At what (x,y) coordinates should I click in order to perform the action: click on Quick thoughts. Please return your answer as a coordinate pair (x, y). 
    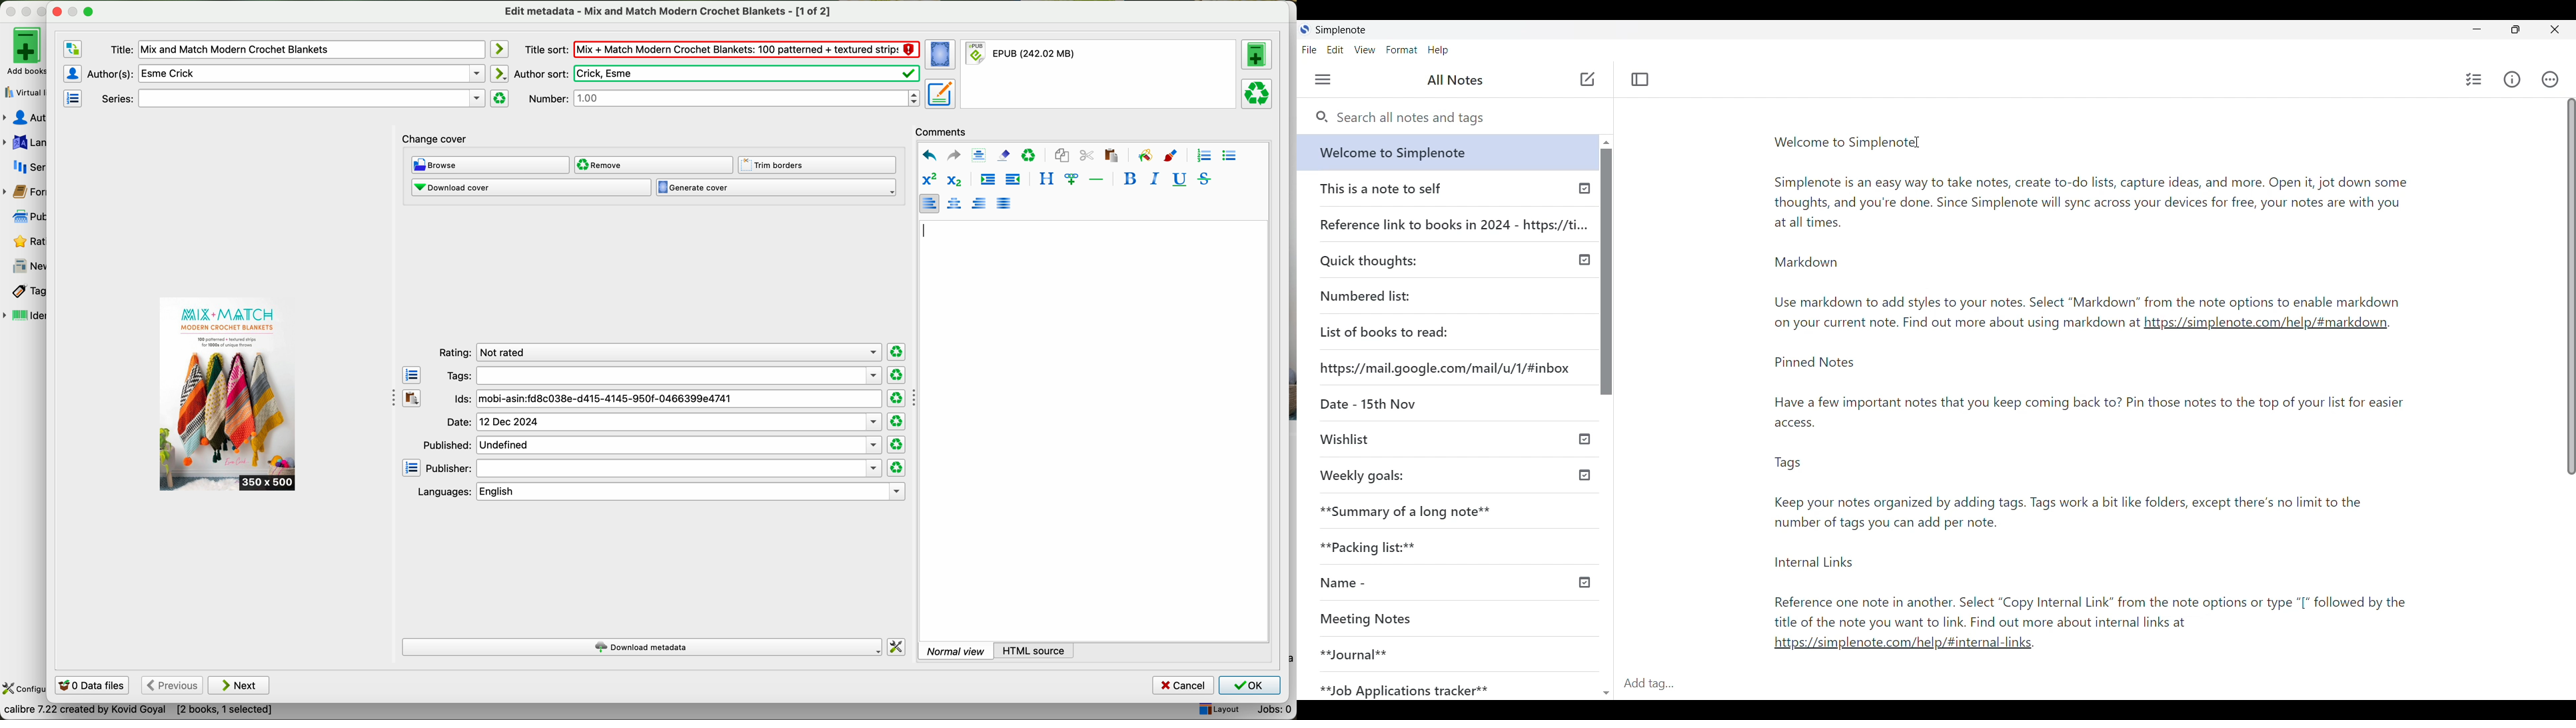
    Looking at the image, I should click on (1369, 261).